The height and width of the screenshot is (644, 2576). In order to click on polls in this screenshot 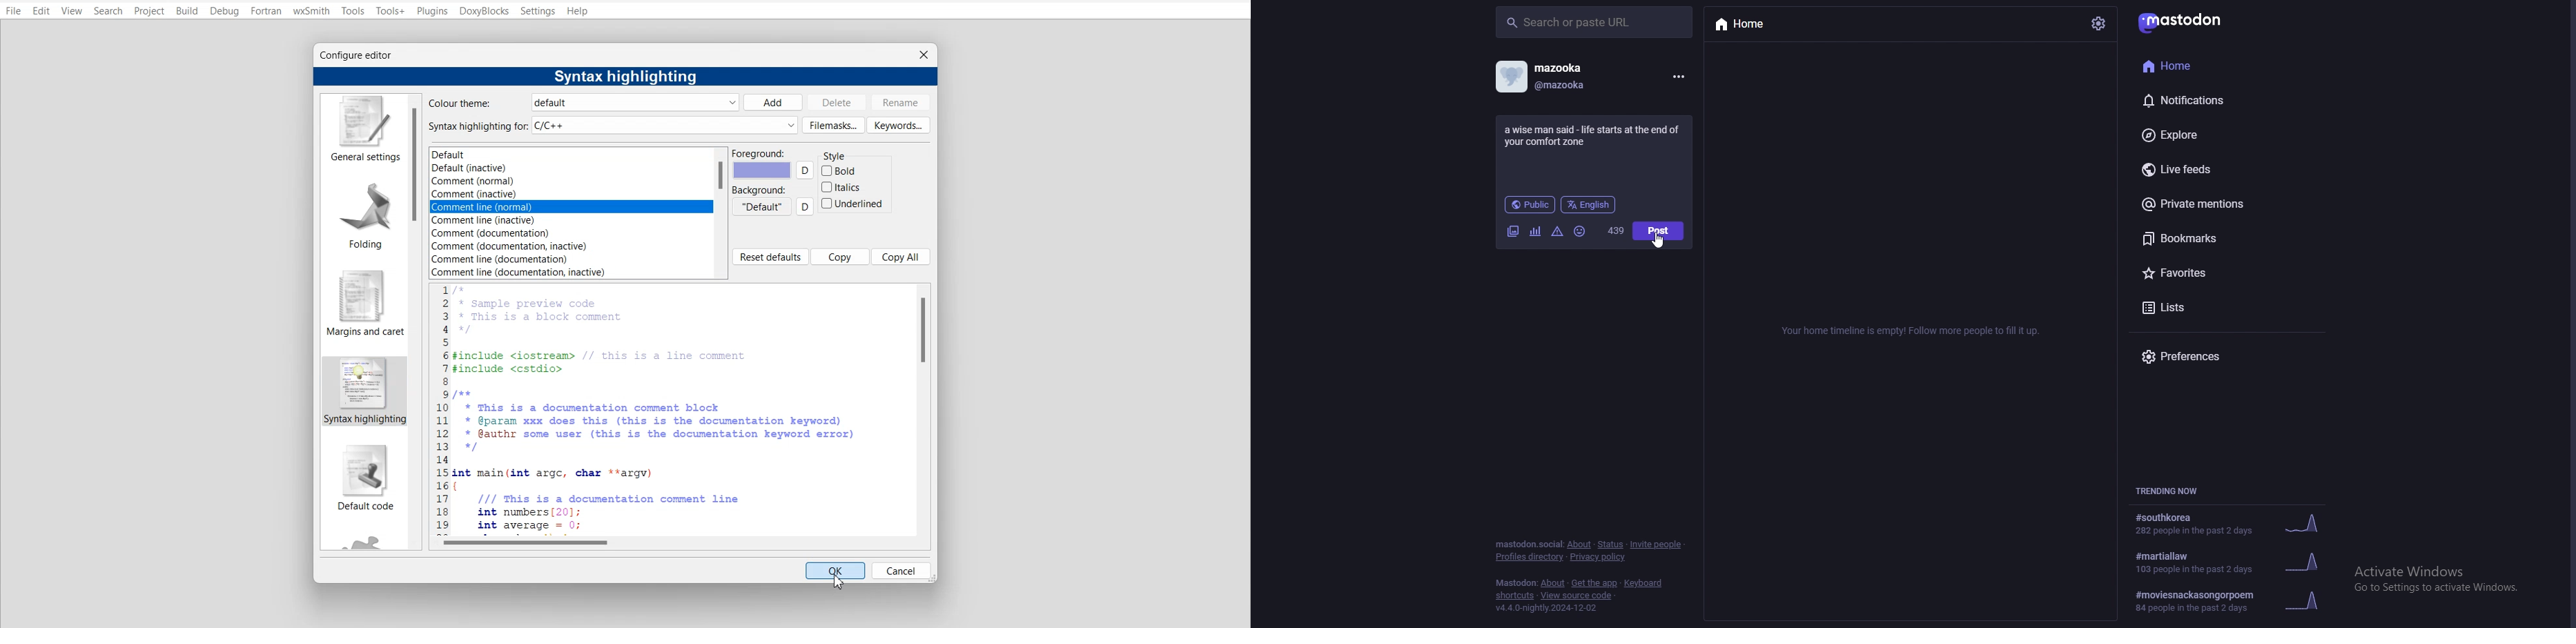, I will do `click(1534, 231)`.